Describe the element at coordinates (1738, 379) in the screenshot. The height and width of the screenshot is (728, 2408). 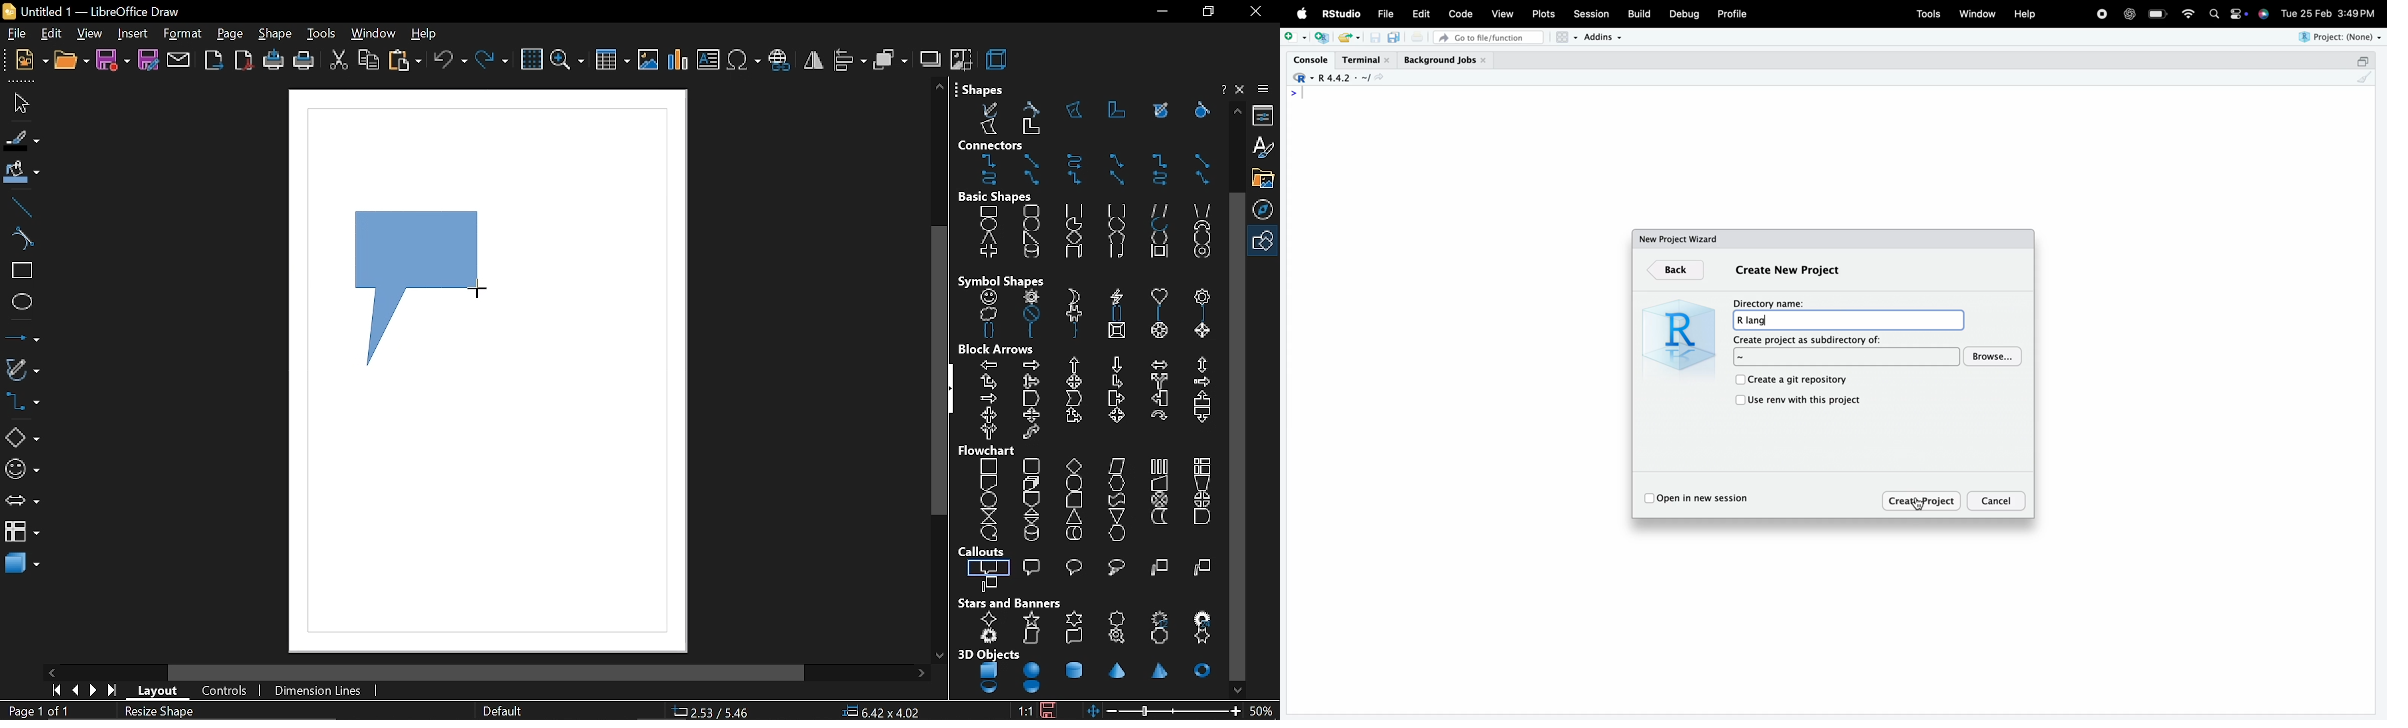
I see `checkbox` at that location.